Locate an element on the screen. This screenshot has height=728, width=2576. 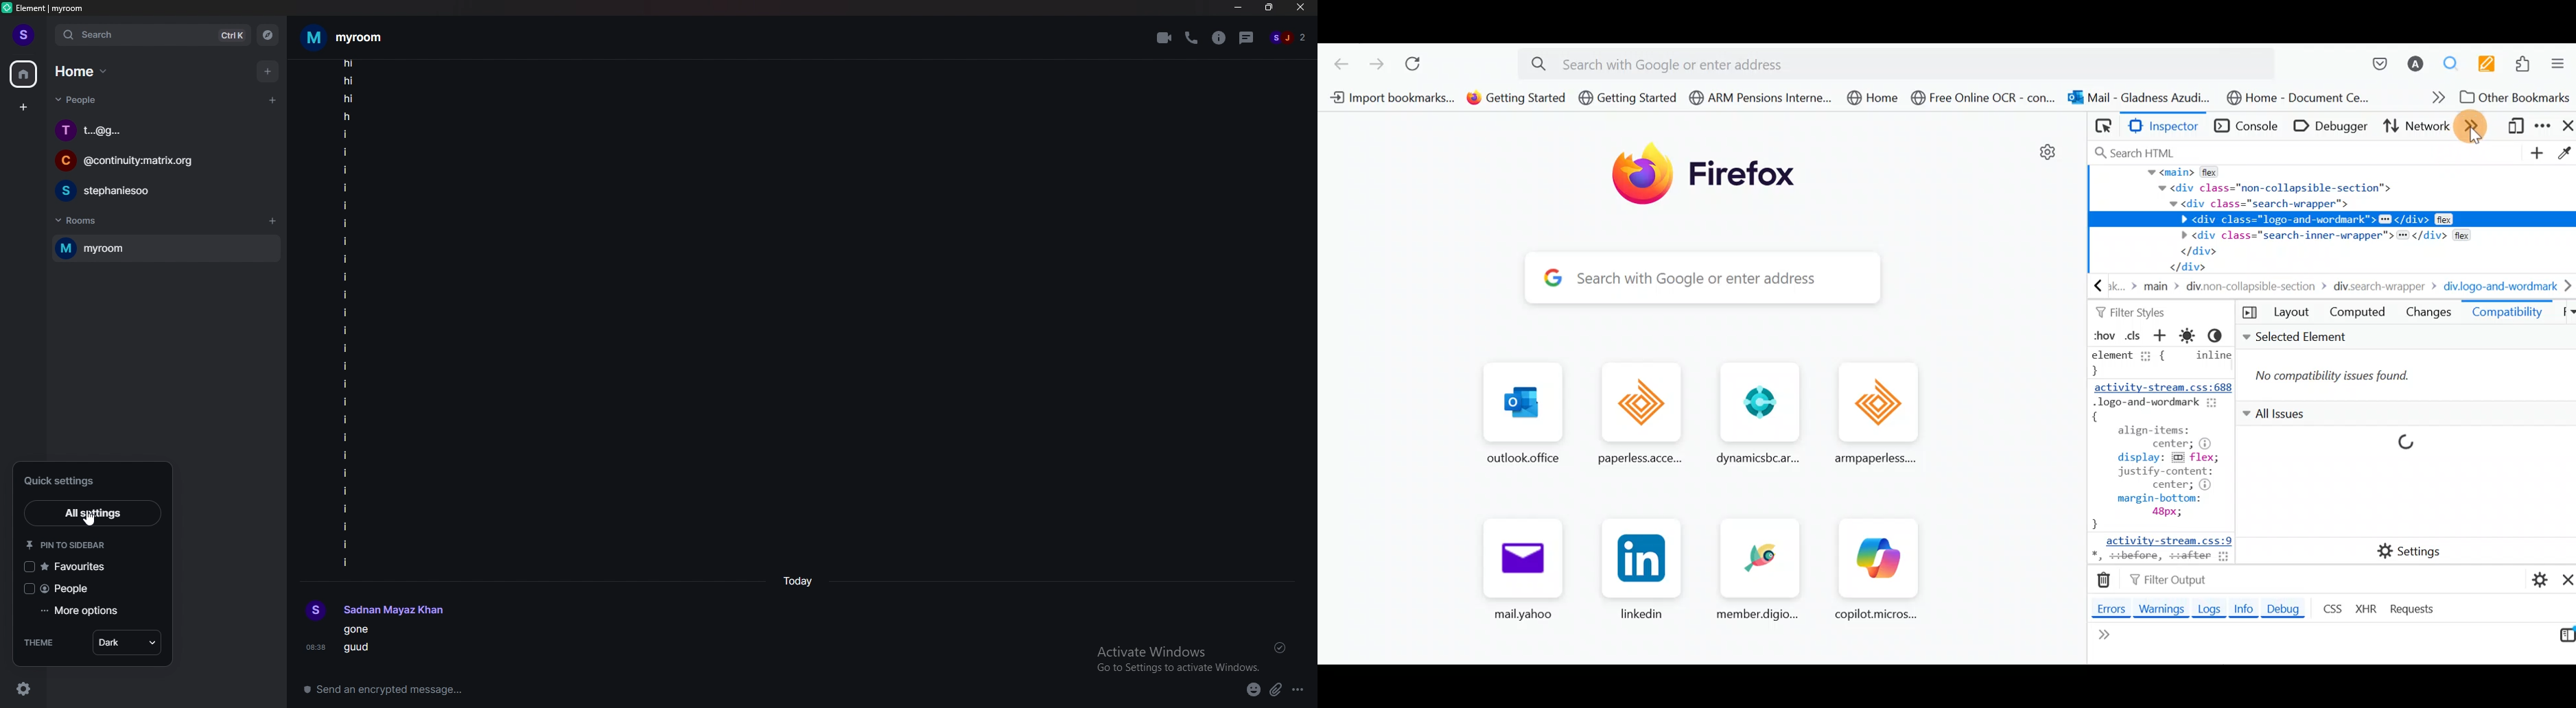
room info is located at coordinates (1219, 38).